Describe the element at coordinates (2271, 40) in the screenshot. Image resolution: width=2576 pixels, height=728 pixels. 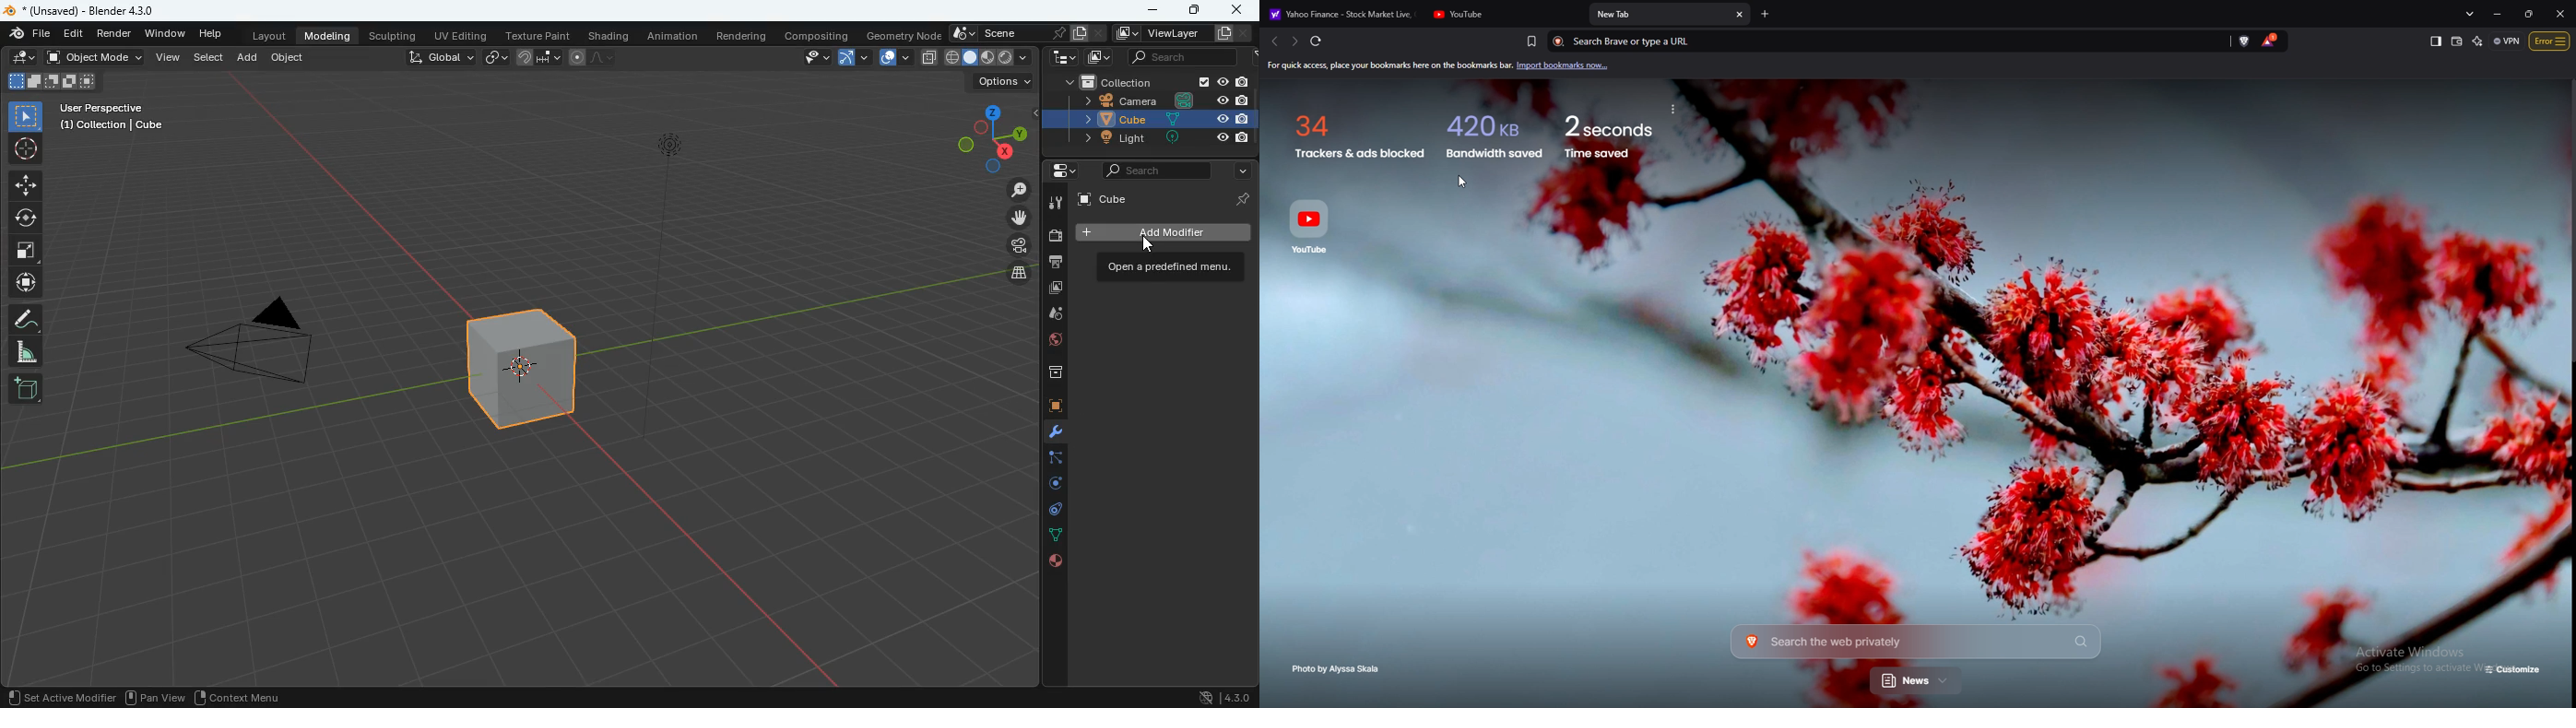
I see `brave tokens` at that location.